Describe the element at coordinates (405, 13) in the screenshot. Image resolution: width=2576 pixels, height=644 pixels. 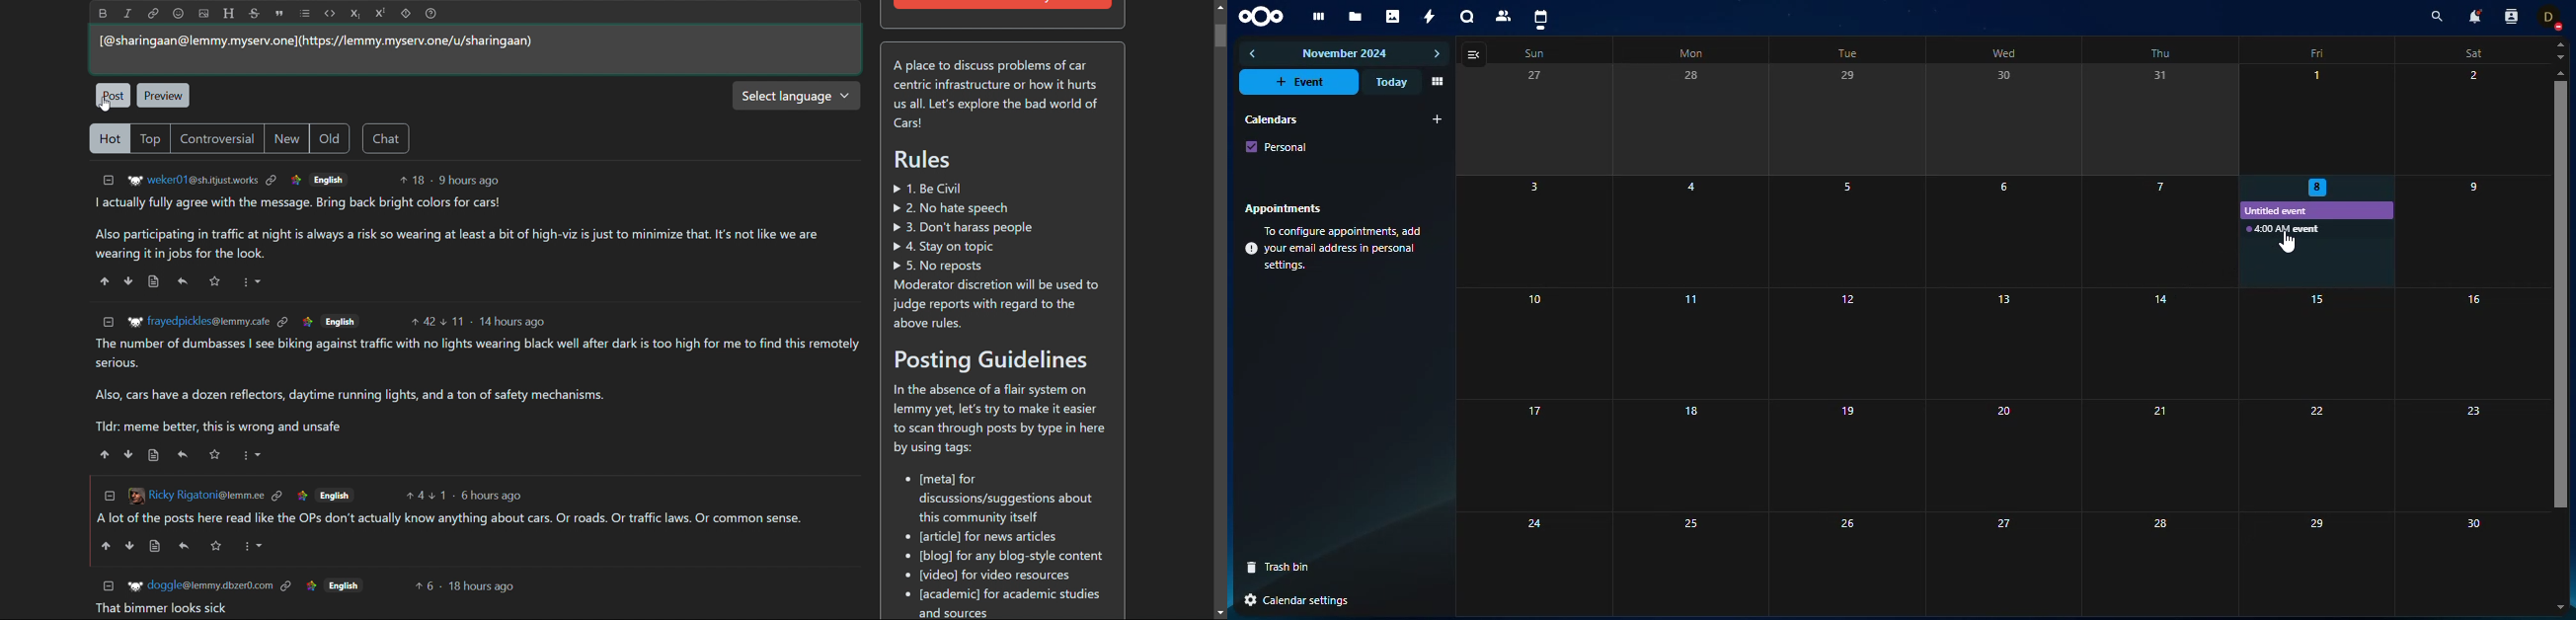
I see `spoiler` at that location.